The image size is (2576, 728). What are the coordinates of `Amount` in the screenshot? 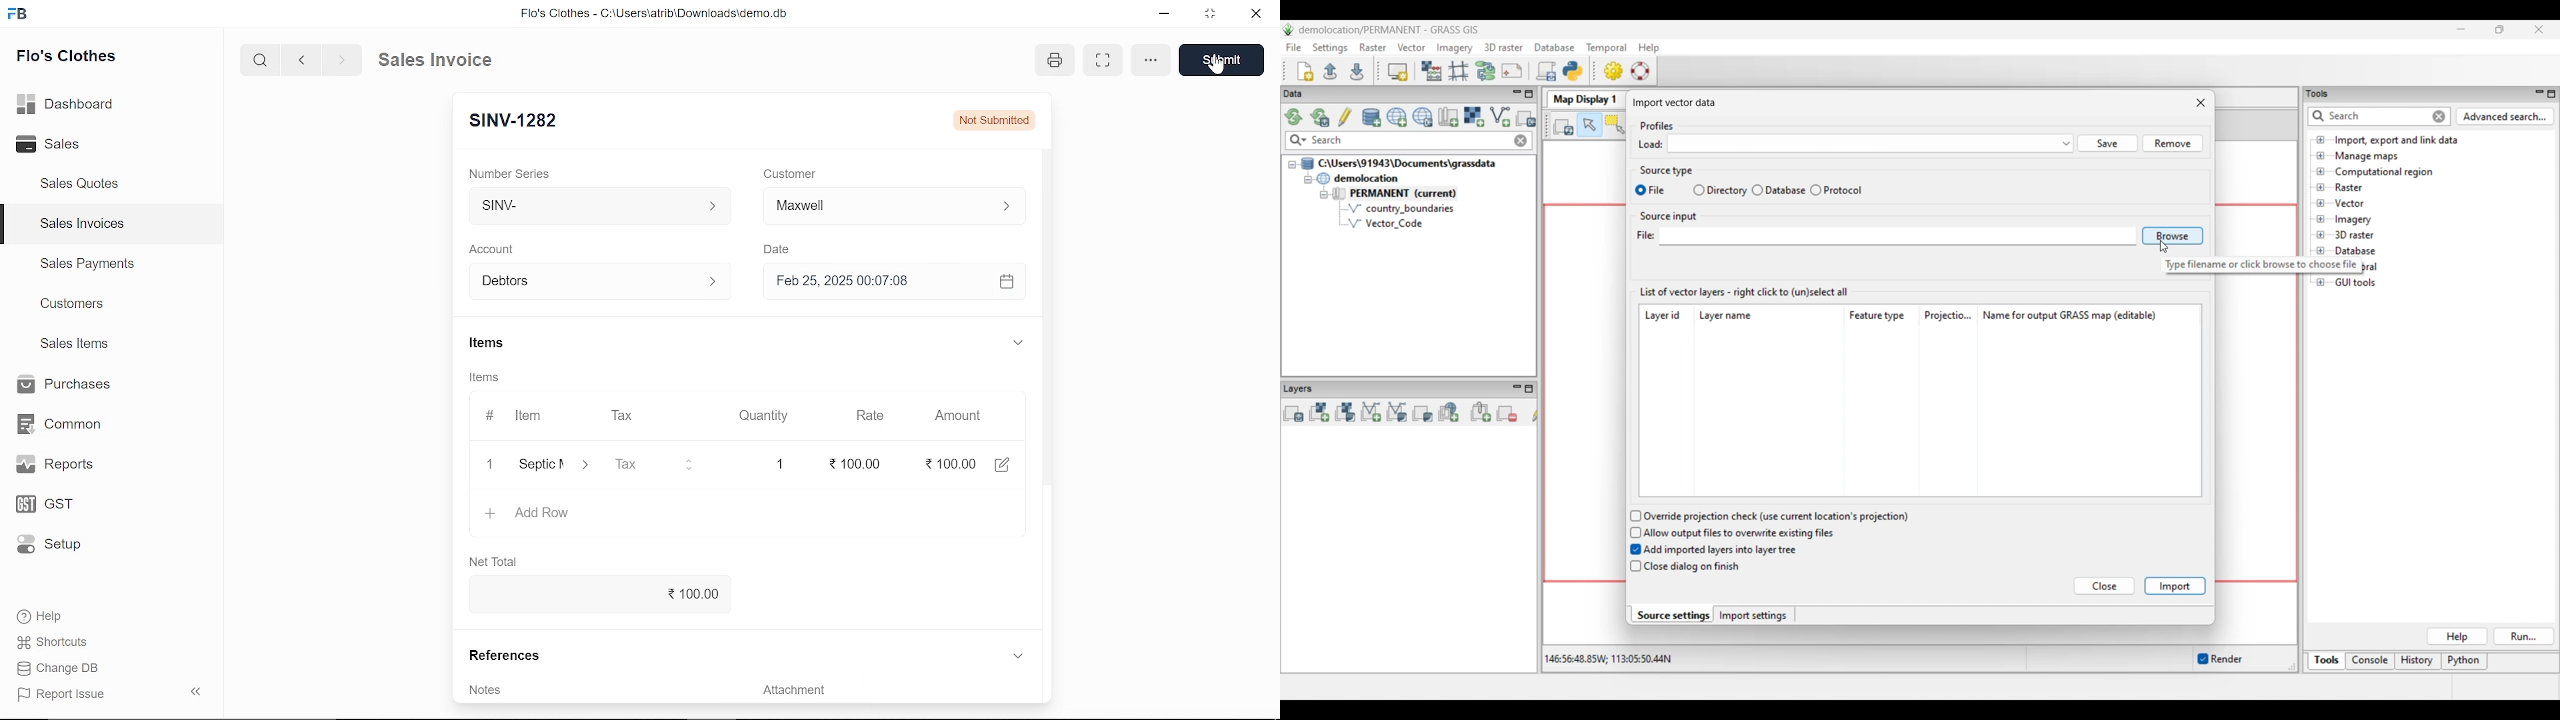 It's located at (957, 417).